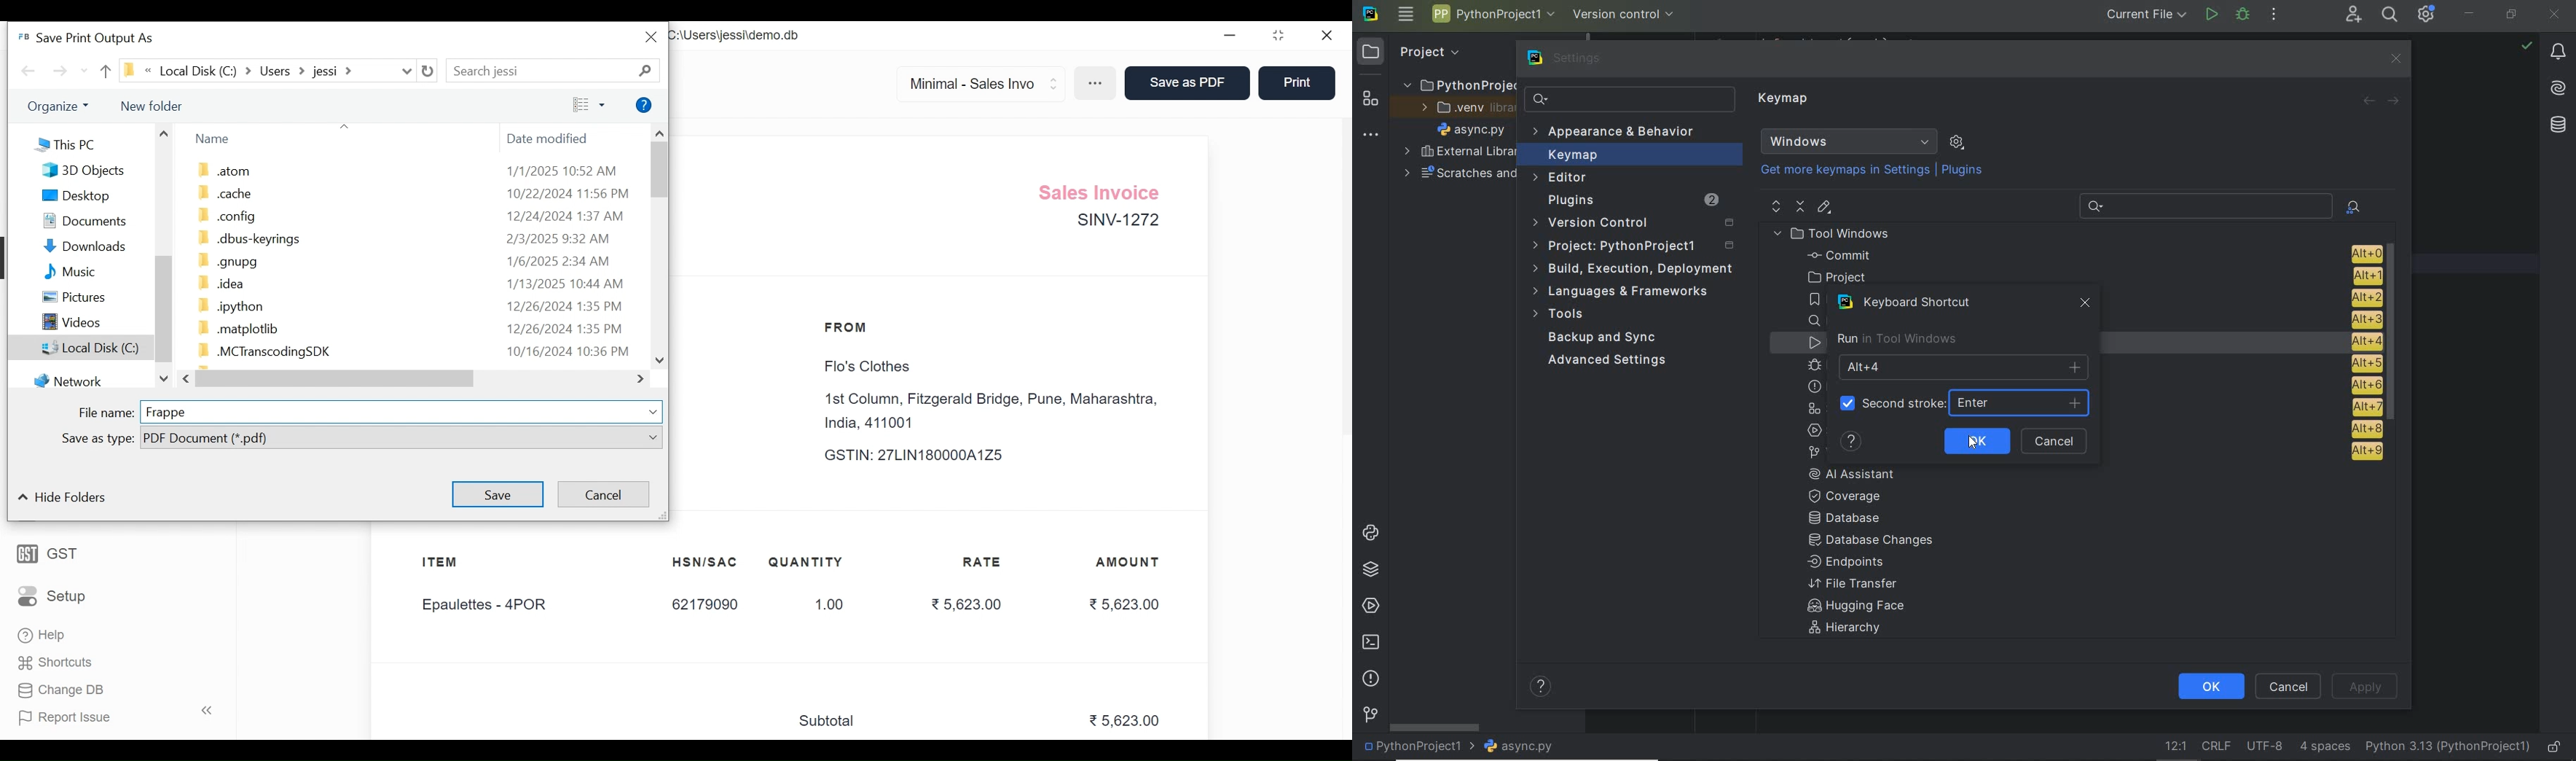  What do you see at coordinates (2057, 442) in the screenshot?
I see `cancel` at bounding box center [2057, 442].